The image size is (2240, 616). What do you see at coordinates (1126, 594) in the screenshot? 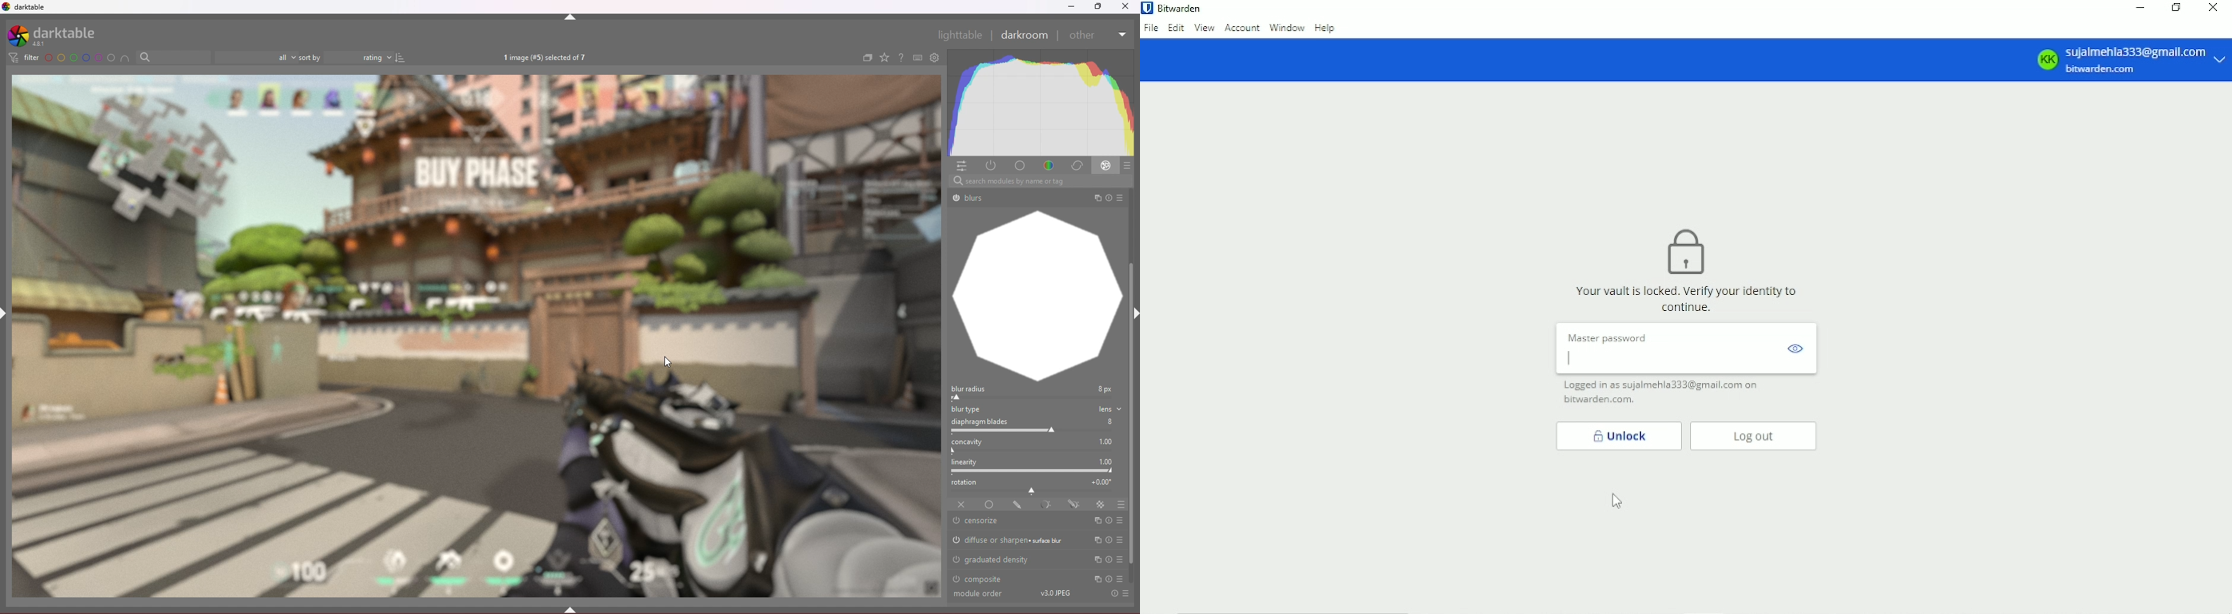
I see `` at bounding box center [1126, 594].